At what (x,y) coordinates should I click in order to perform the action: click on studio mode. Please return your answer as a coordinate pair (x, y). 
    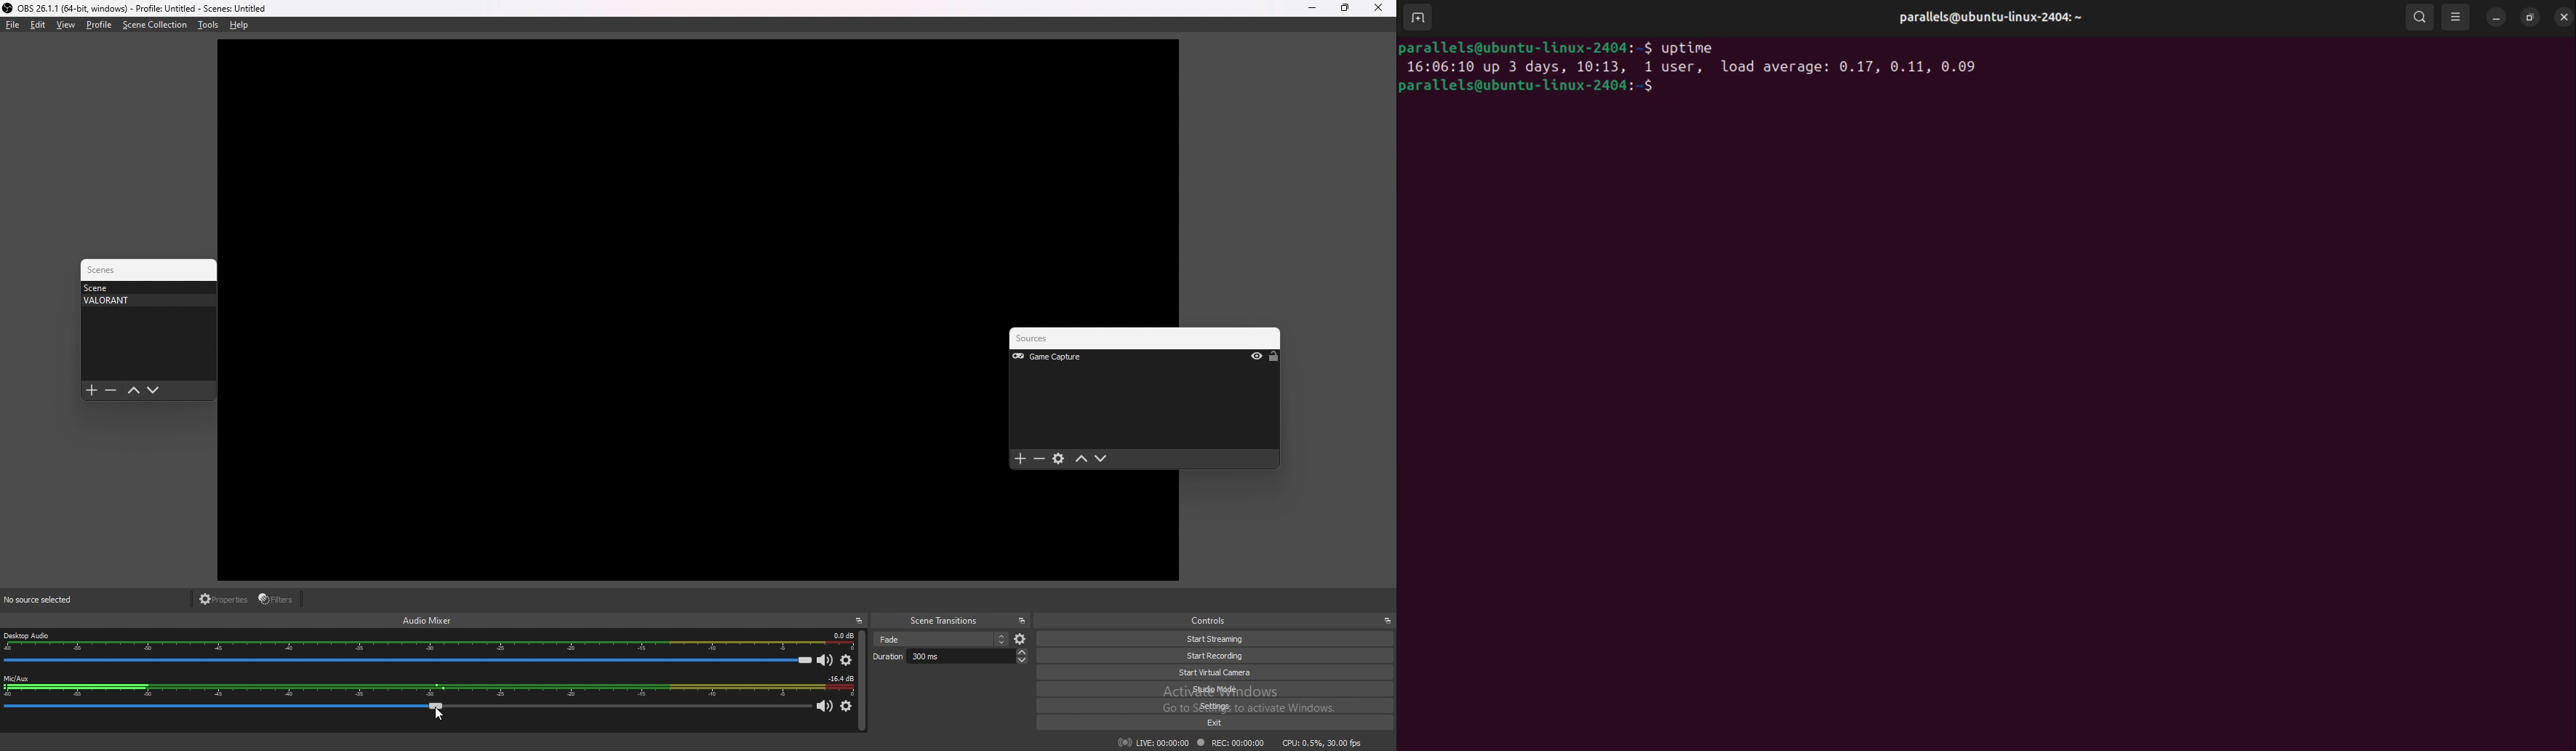
    Looking at the image, I should click on (1222, 688).